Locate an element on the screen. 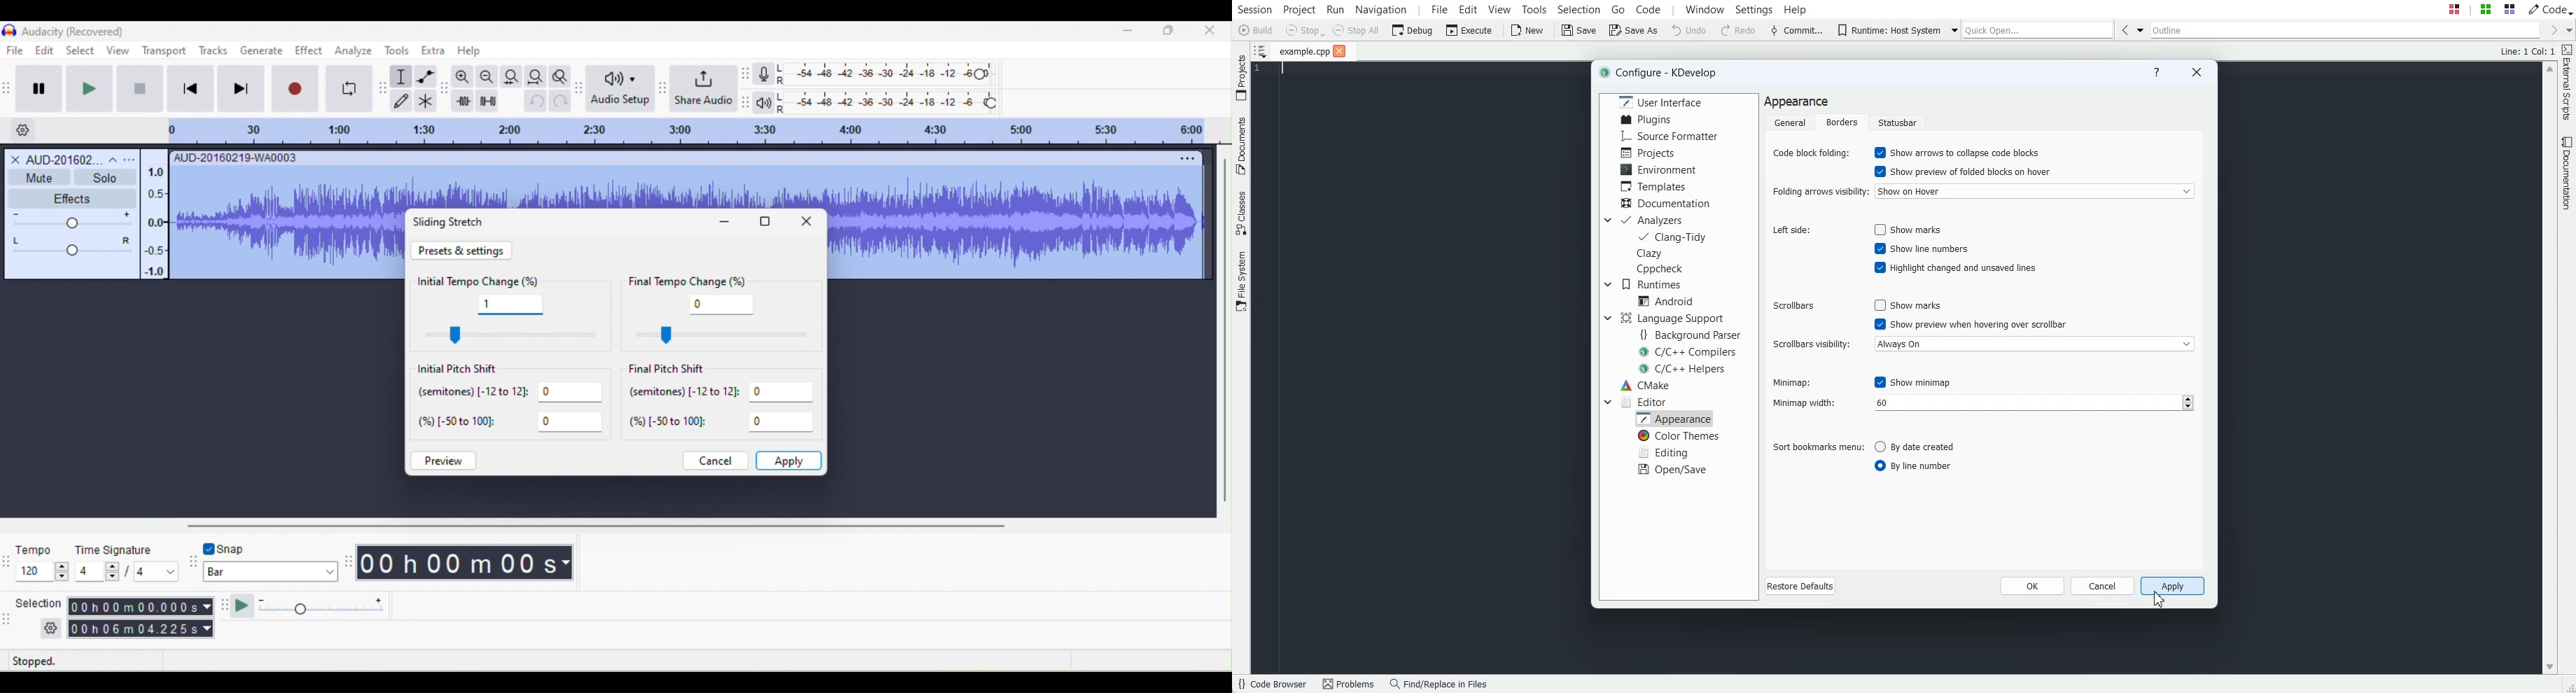 This screenshot has width=2576, height=700. transport is located at coordinates (164, 51).